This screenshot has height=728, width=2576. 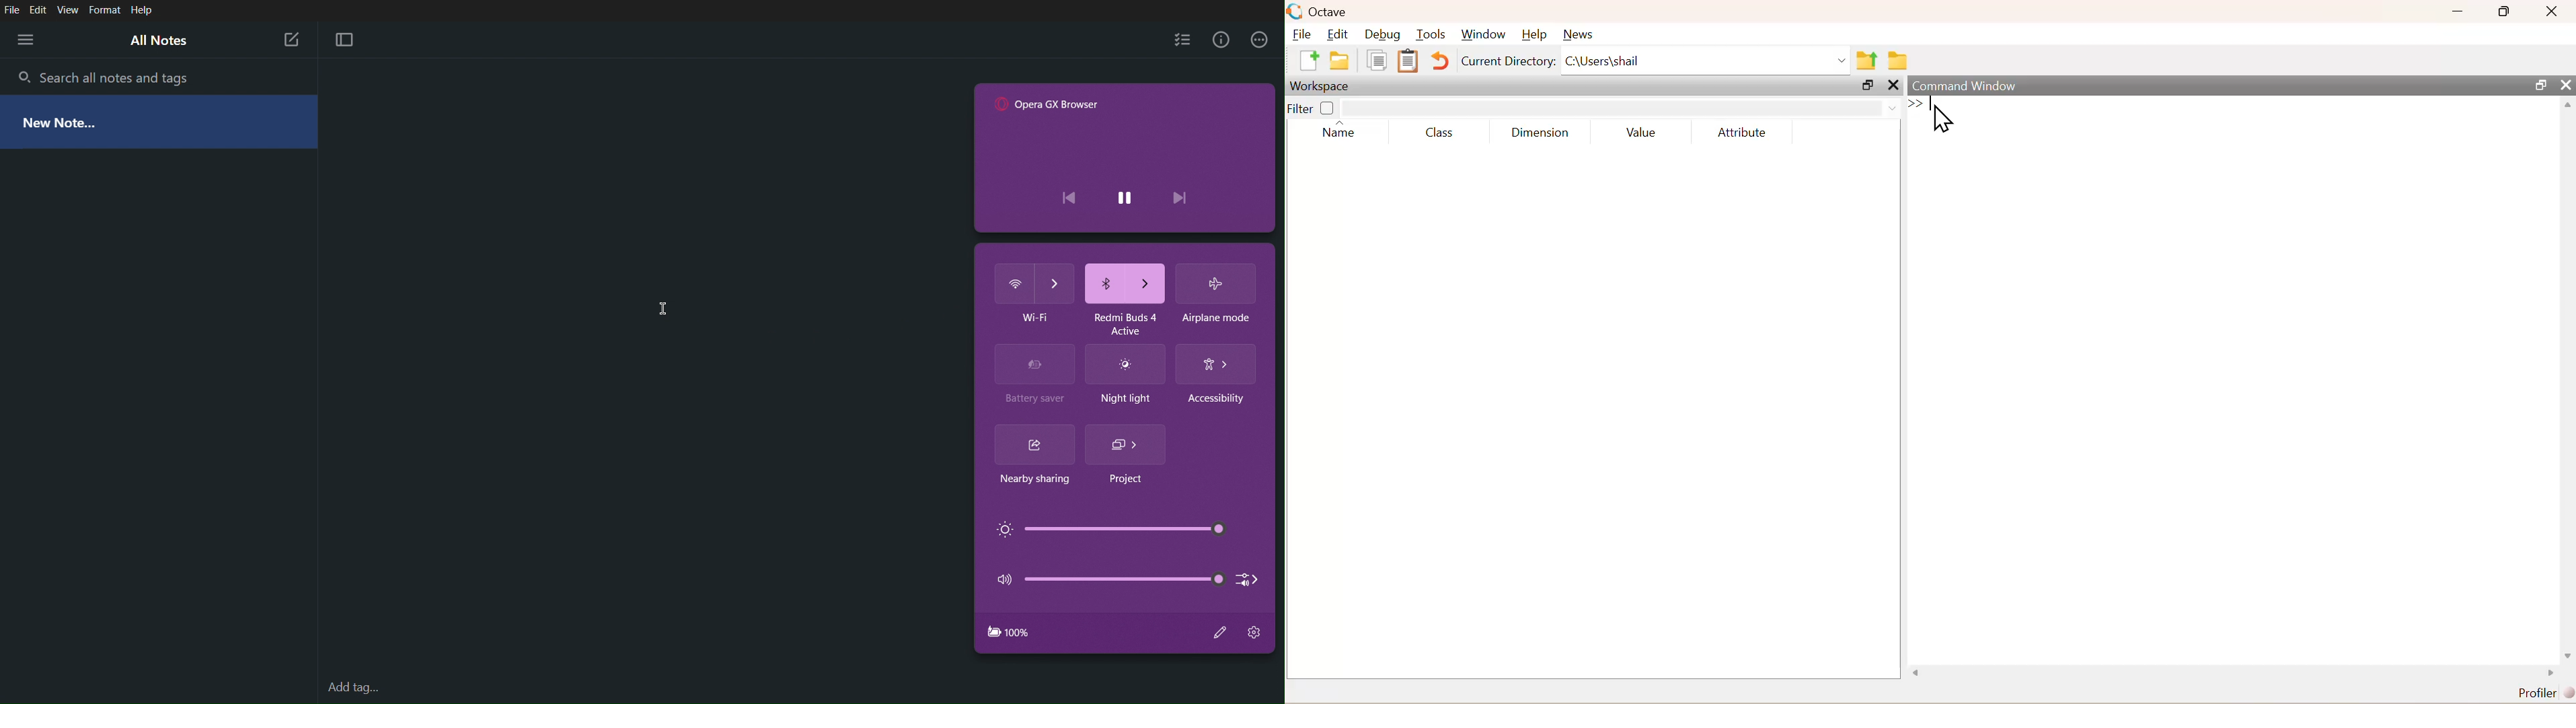 I want to click on Maximize/Restore, so click(x=2506, y=11).